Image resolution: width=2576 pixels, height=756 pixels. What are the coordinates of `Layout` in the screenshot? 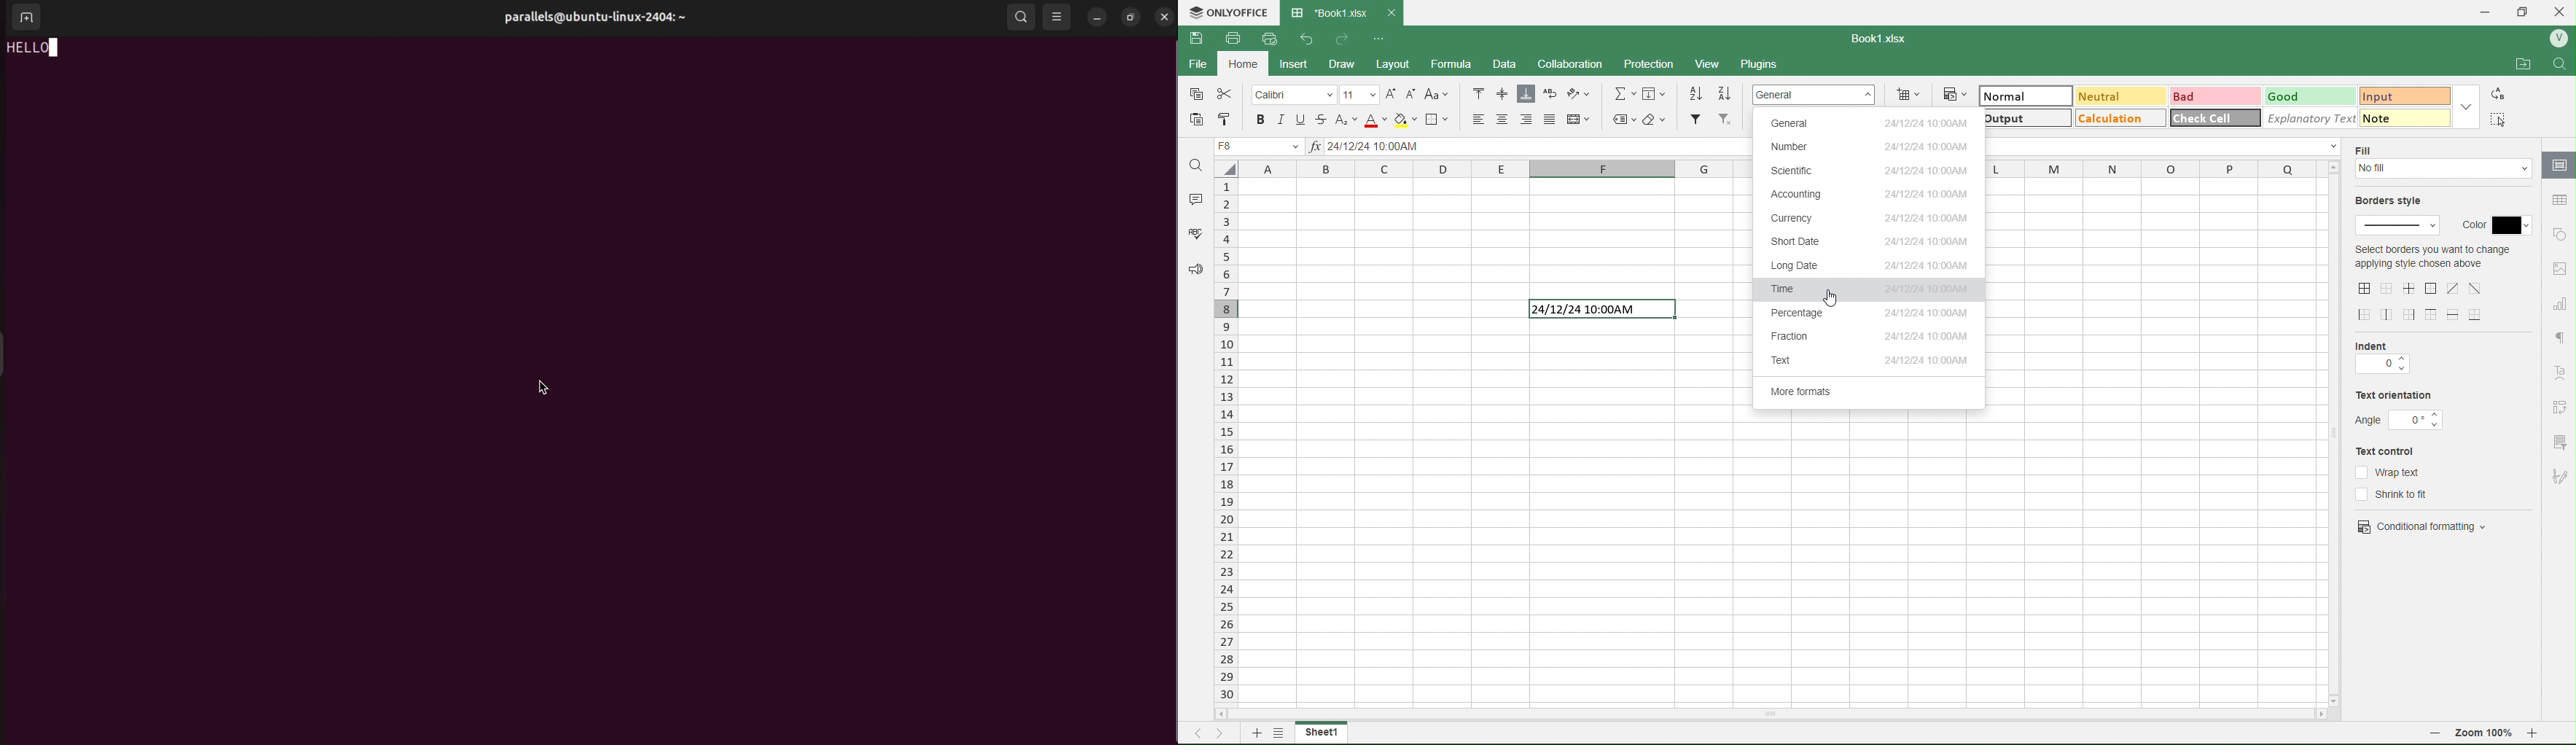 It's located at (1403, 64).